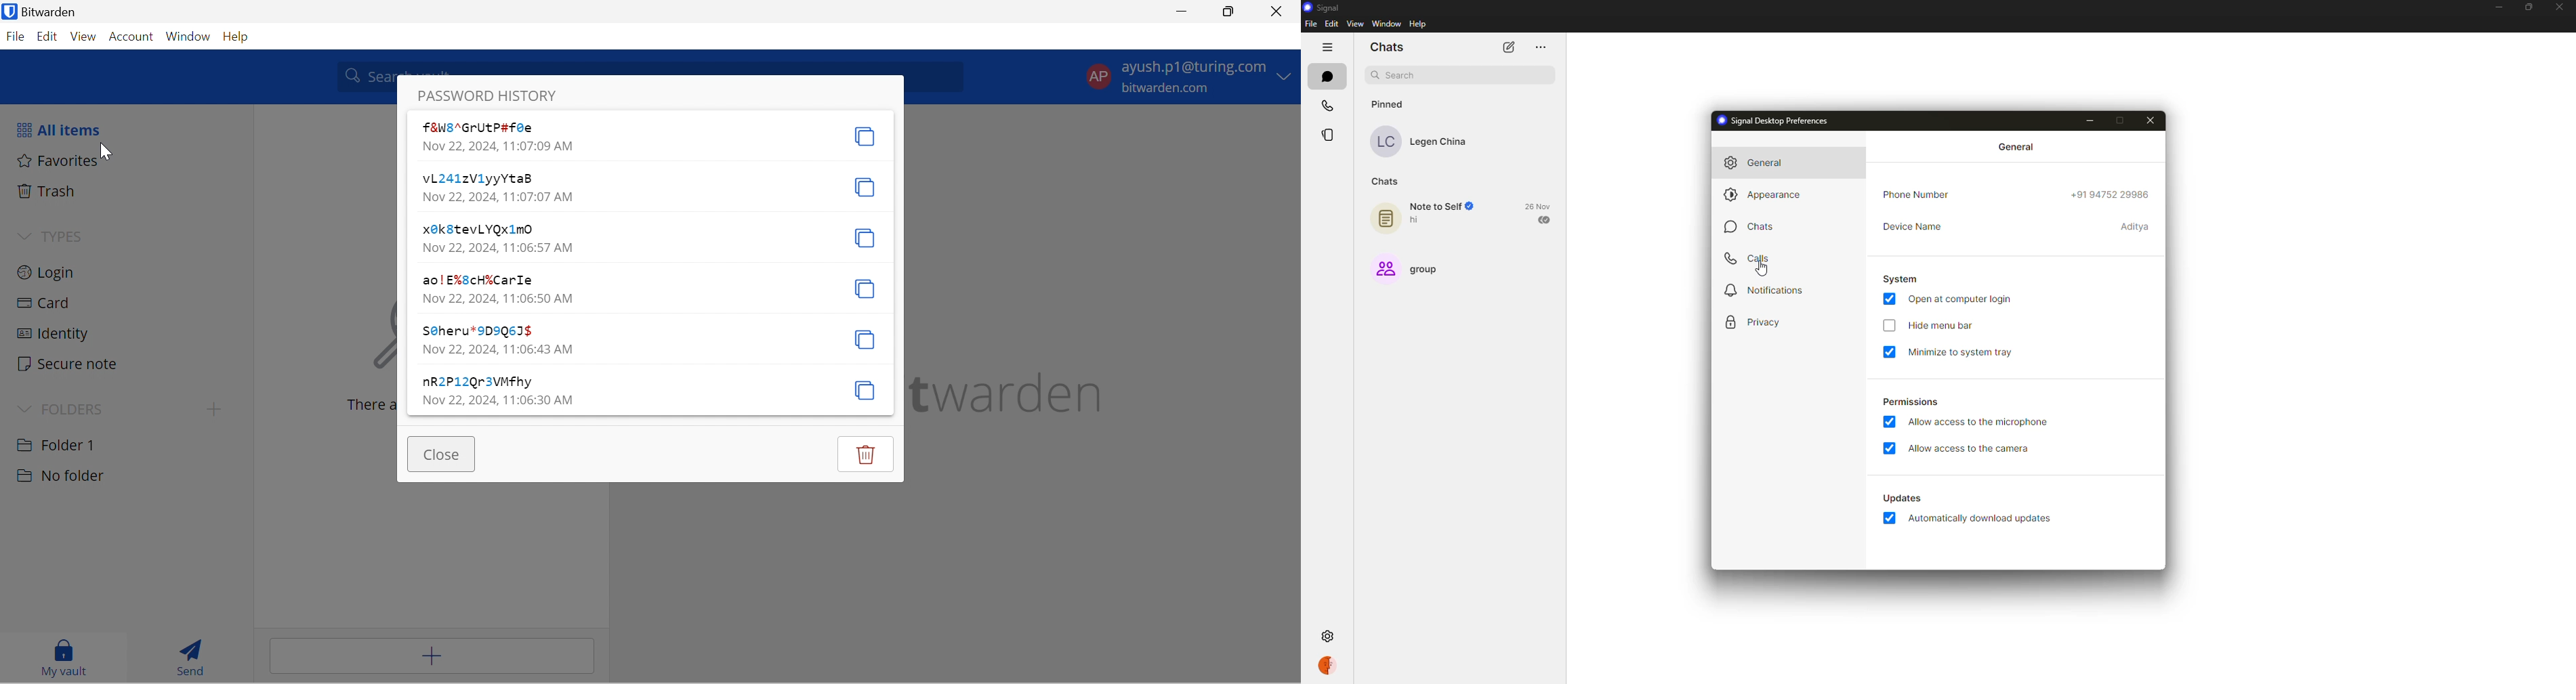 The height and width of the screenshot is (700, 2576). I want to click on settings, so click(1329, 636).